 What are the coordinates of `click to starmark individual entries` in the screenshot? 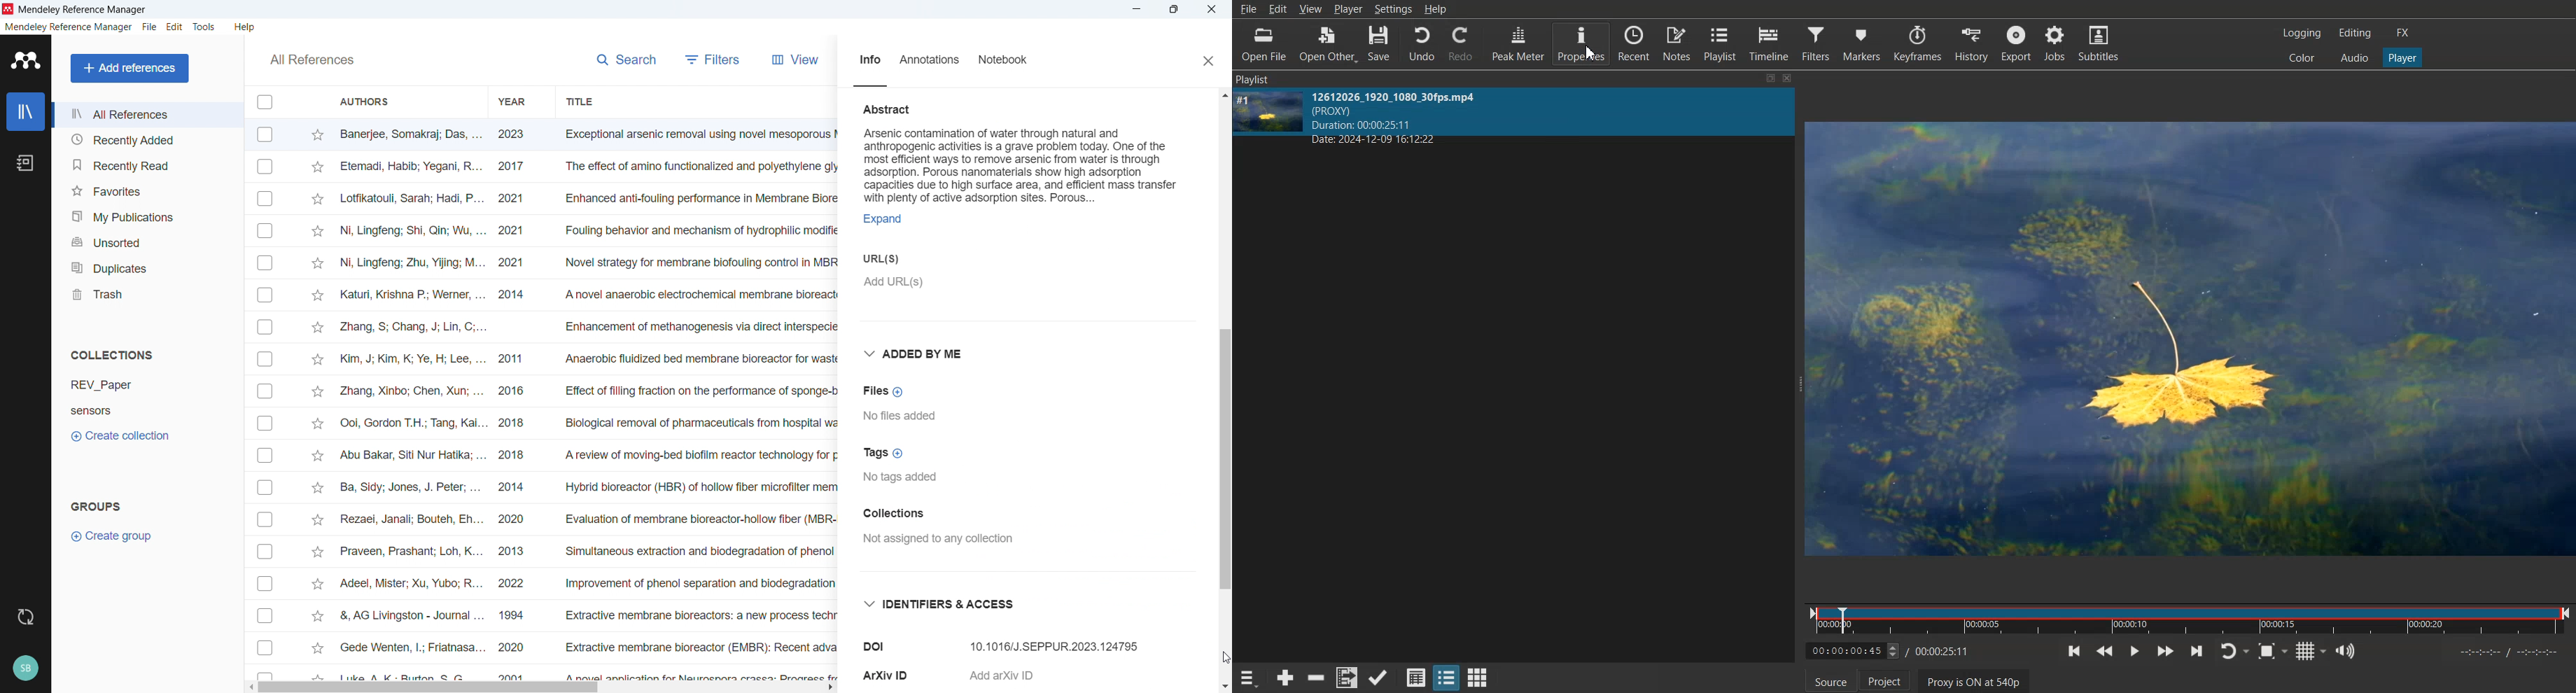 It's located at (318, 425).